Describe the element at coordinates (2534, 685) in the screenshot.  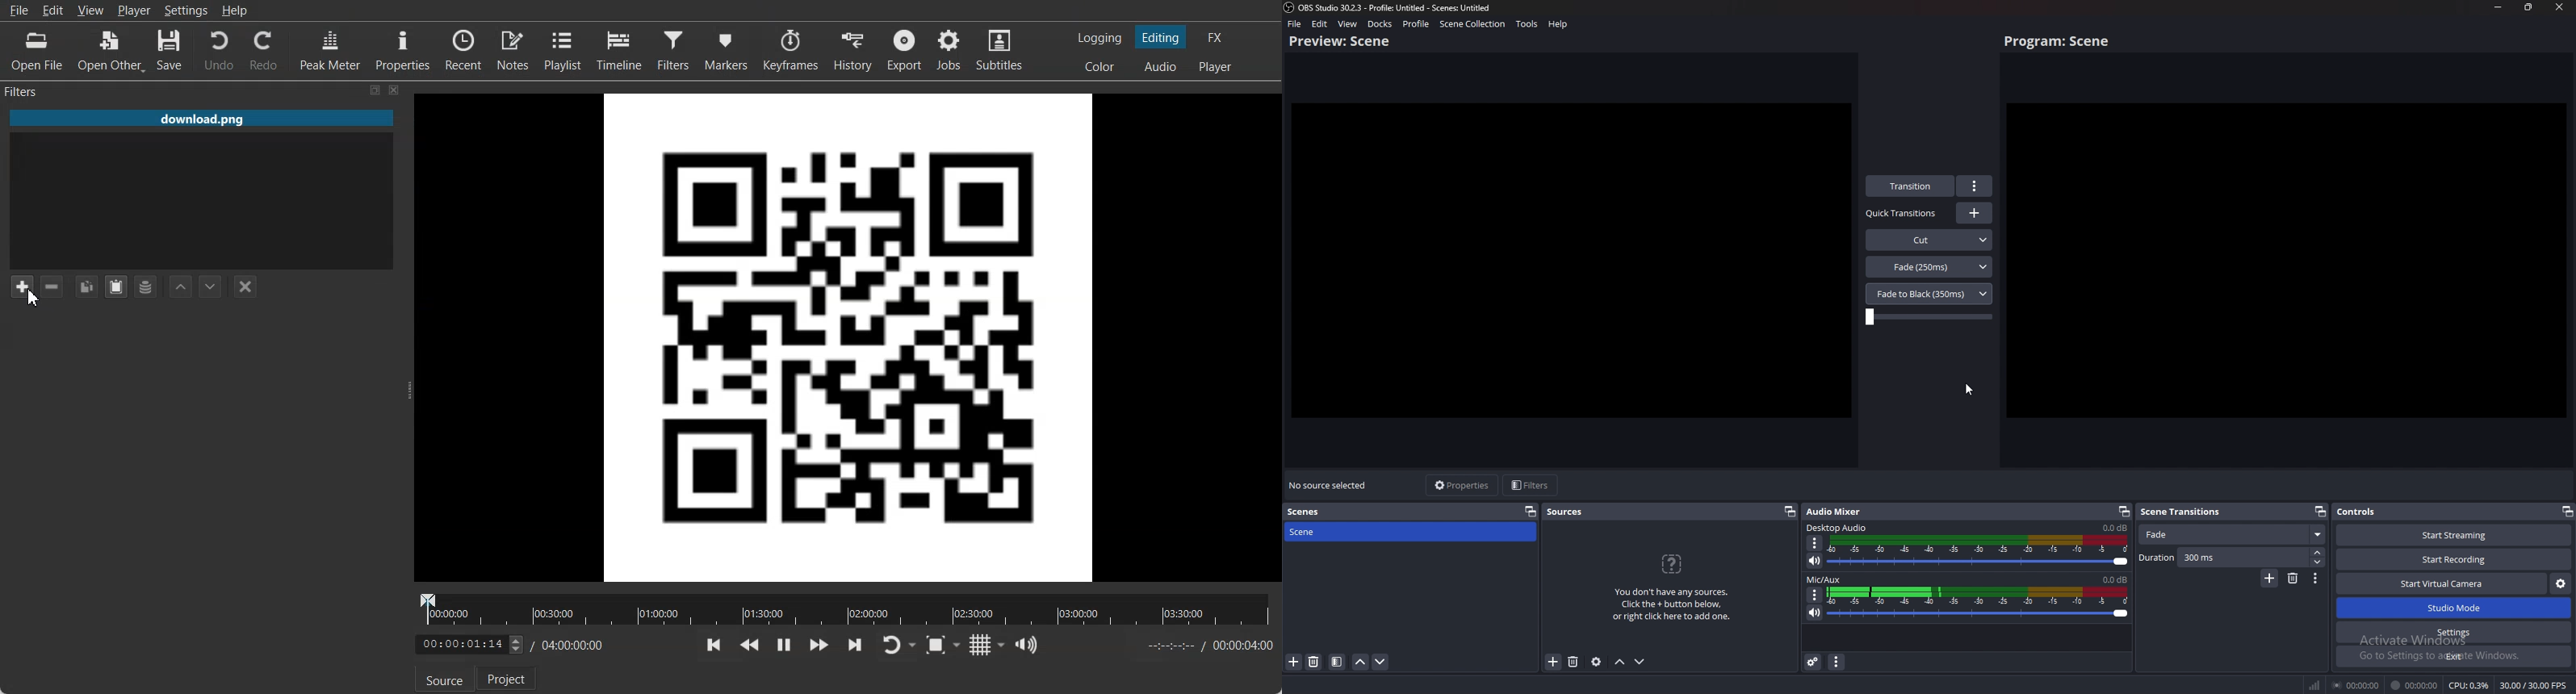
I see `30.00 / 30.00 FPS` at that location.